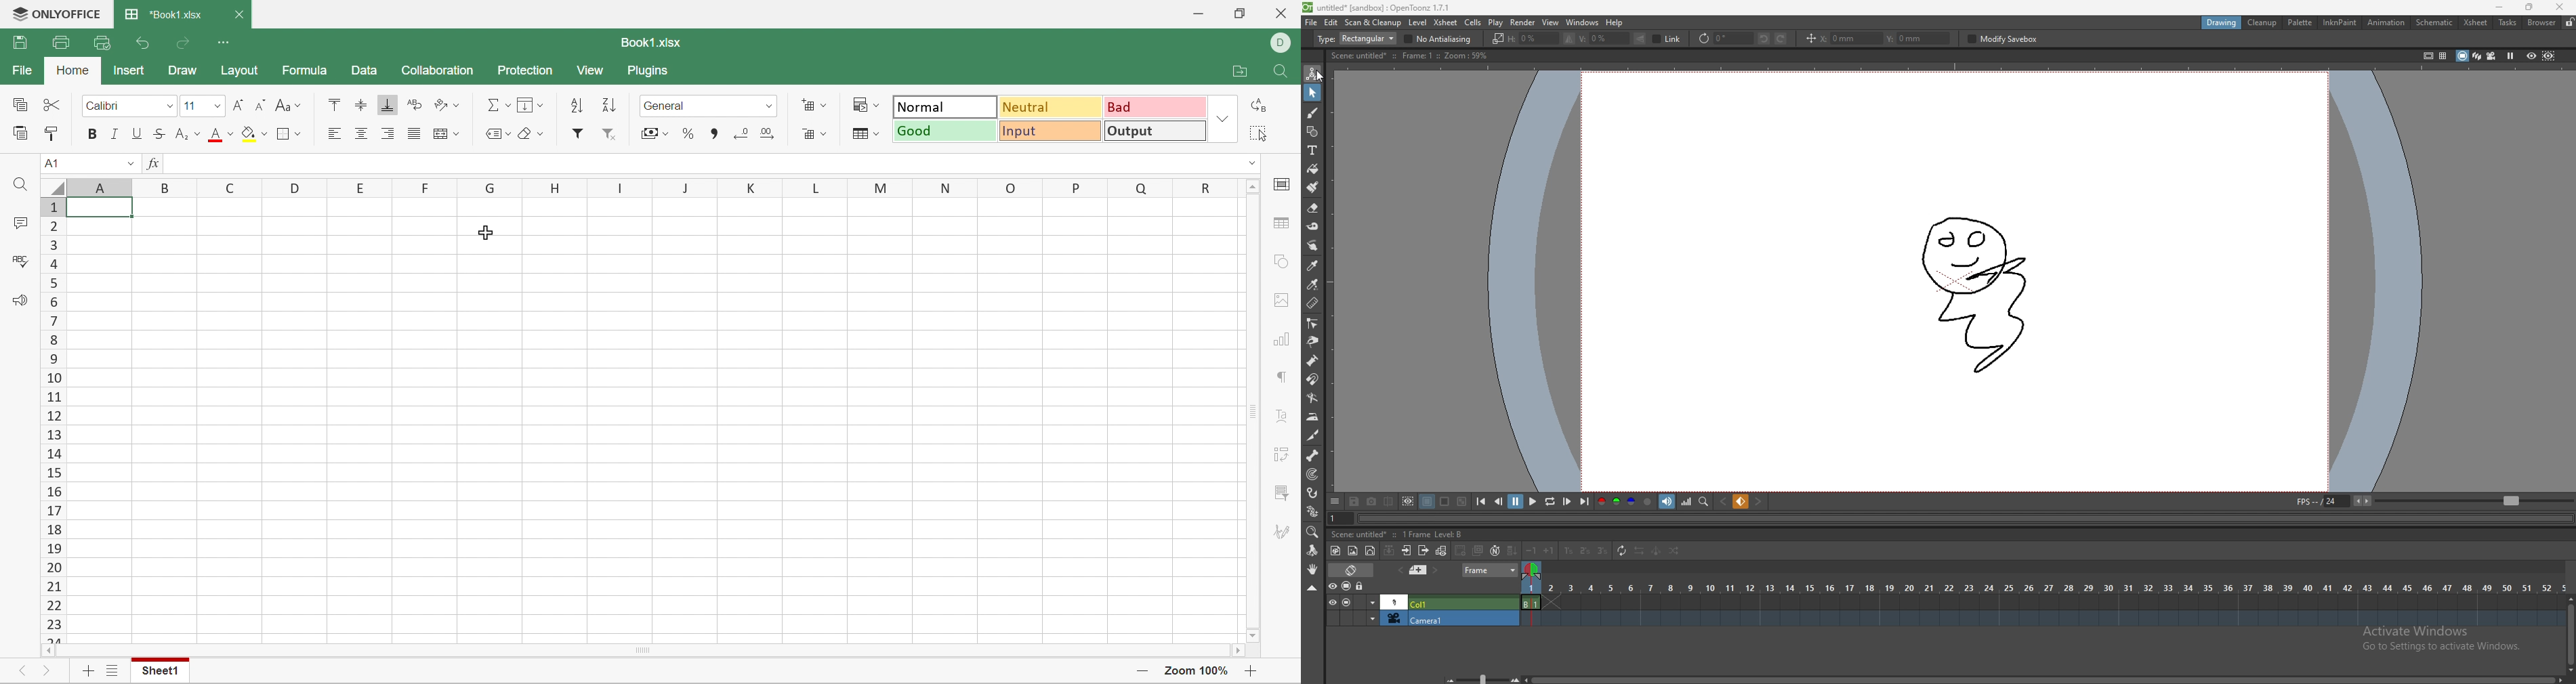 The height and width of the screenshot is (700, 2576). I want to click on Collaboration, so click(437, 71).